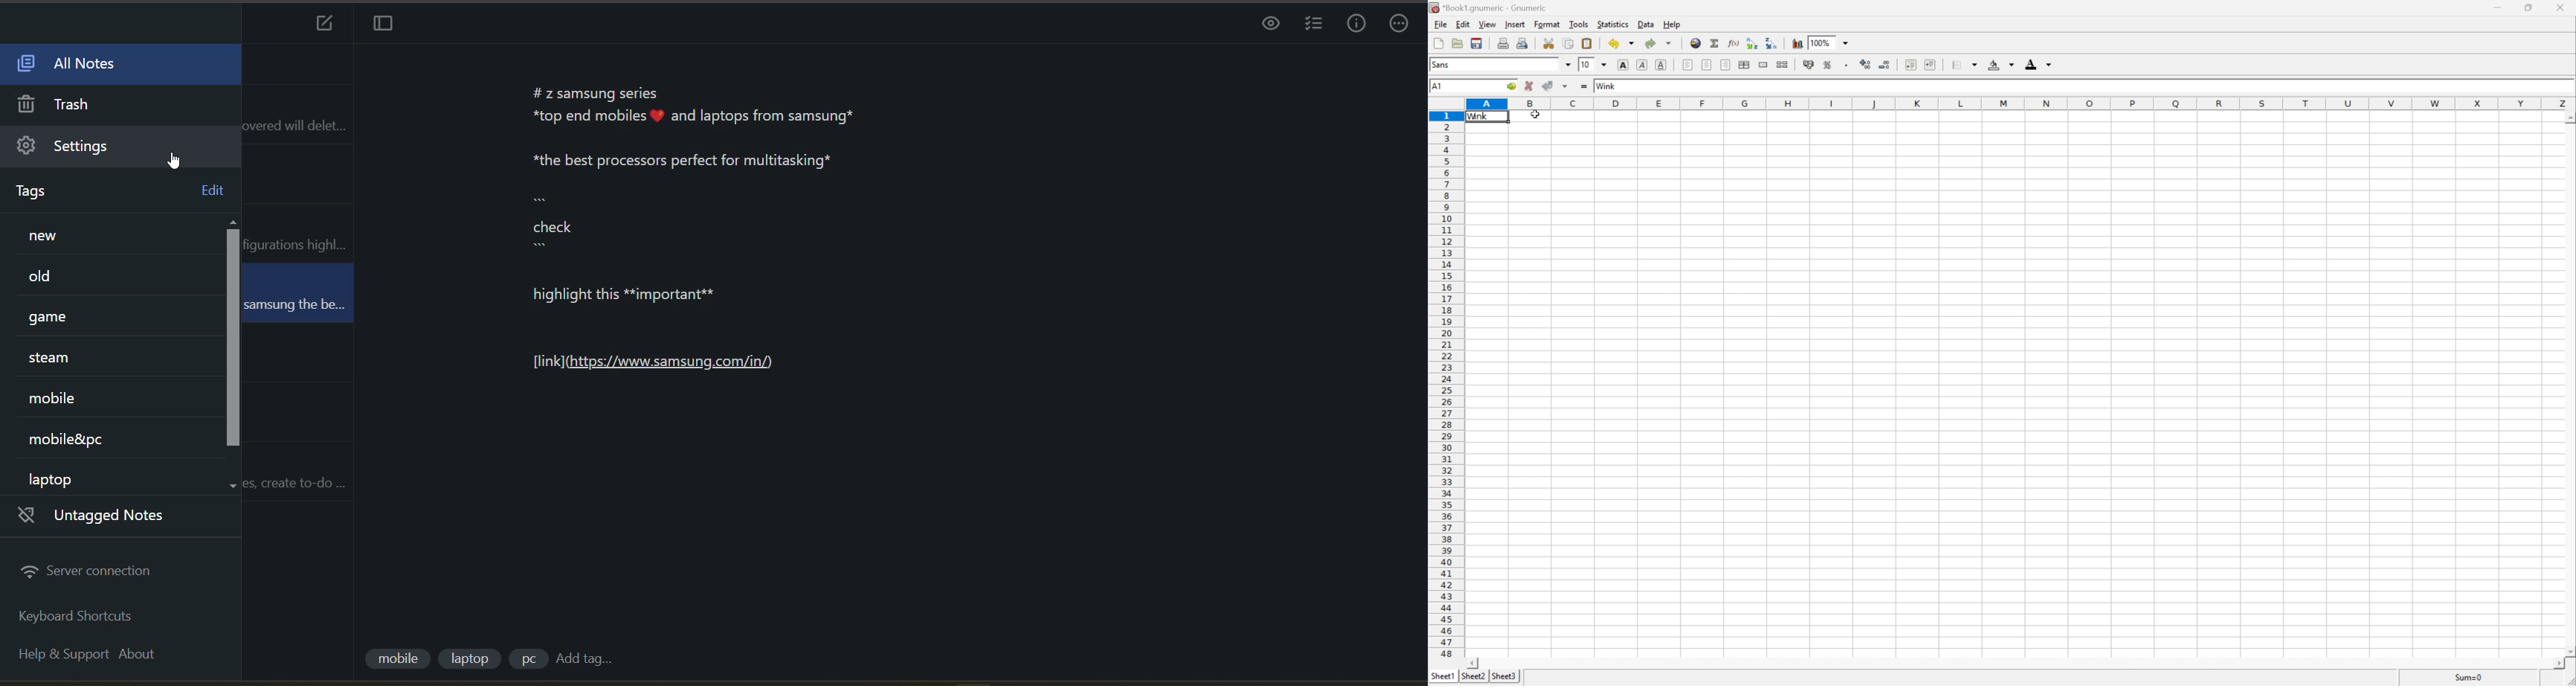  I want to click on save current workbook, so click(1477, 43).